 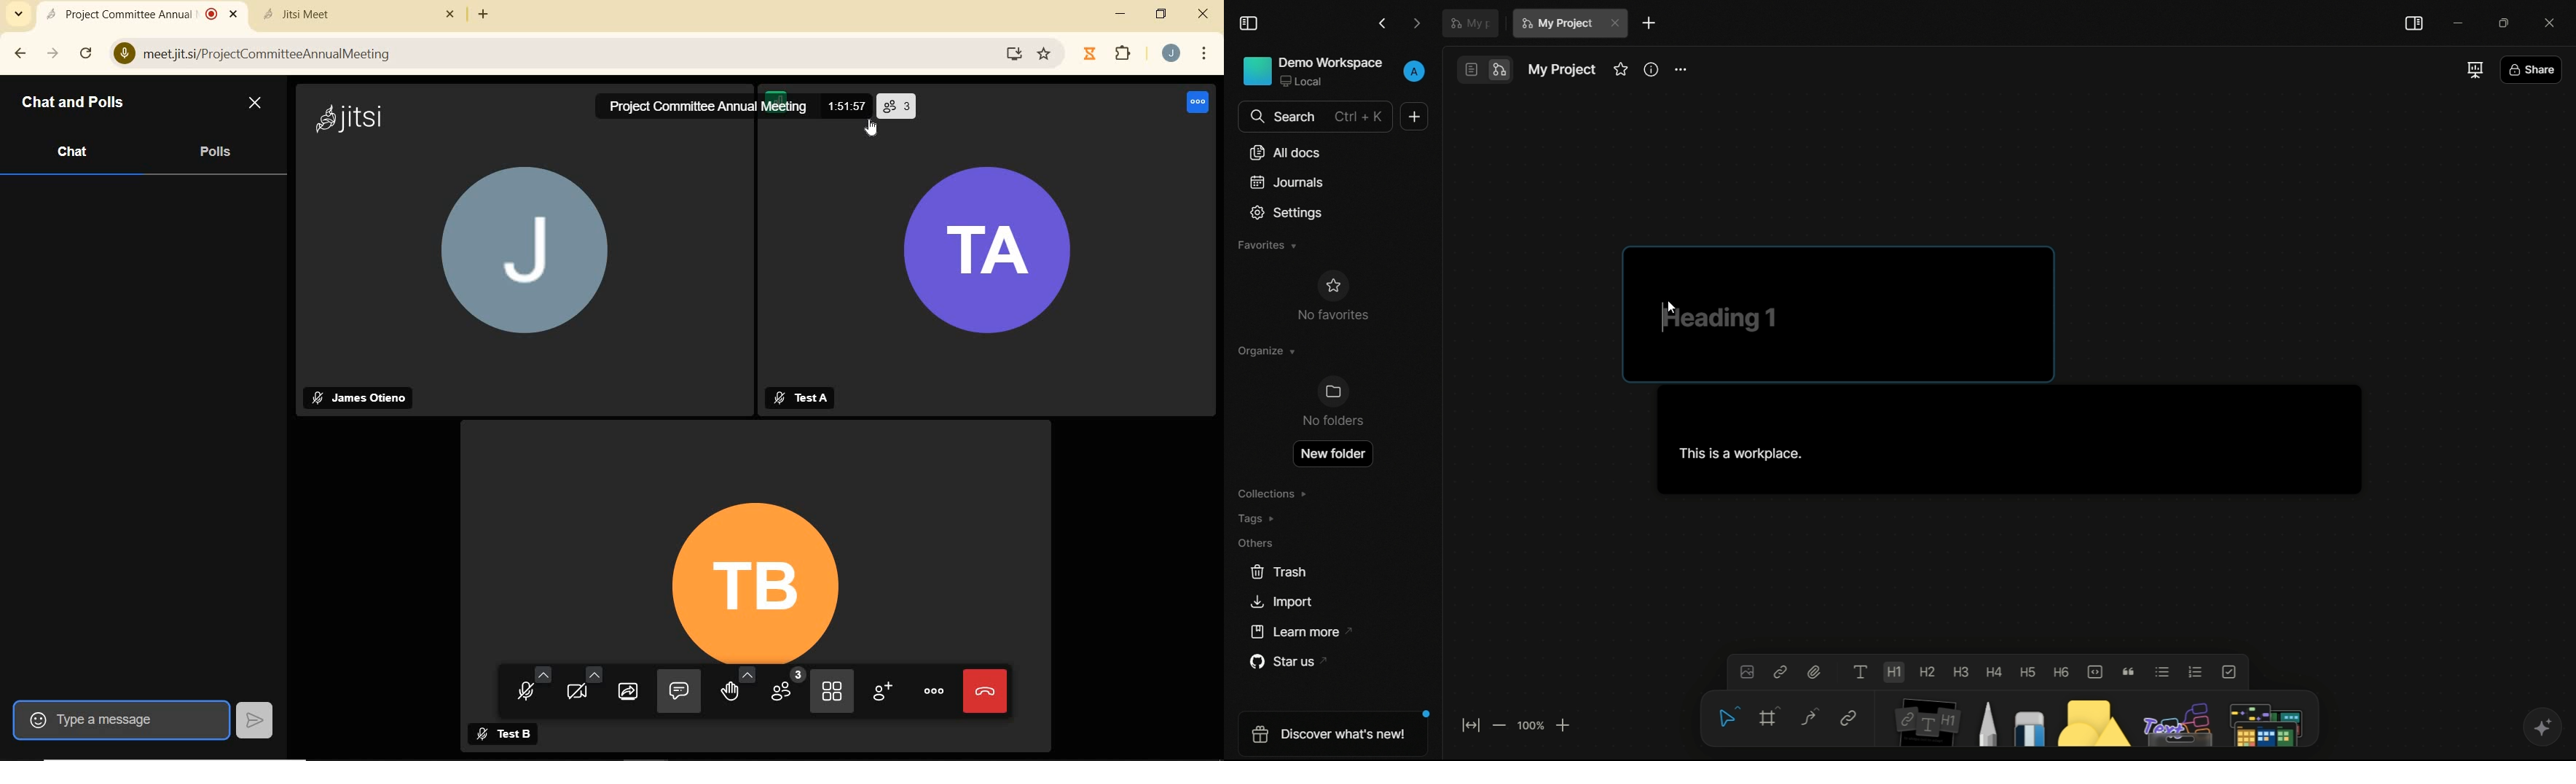 I want to click on raise hand, so click(x=739, y=690).